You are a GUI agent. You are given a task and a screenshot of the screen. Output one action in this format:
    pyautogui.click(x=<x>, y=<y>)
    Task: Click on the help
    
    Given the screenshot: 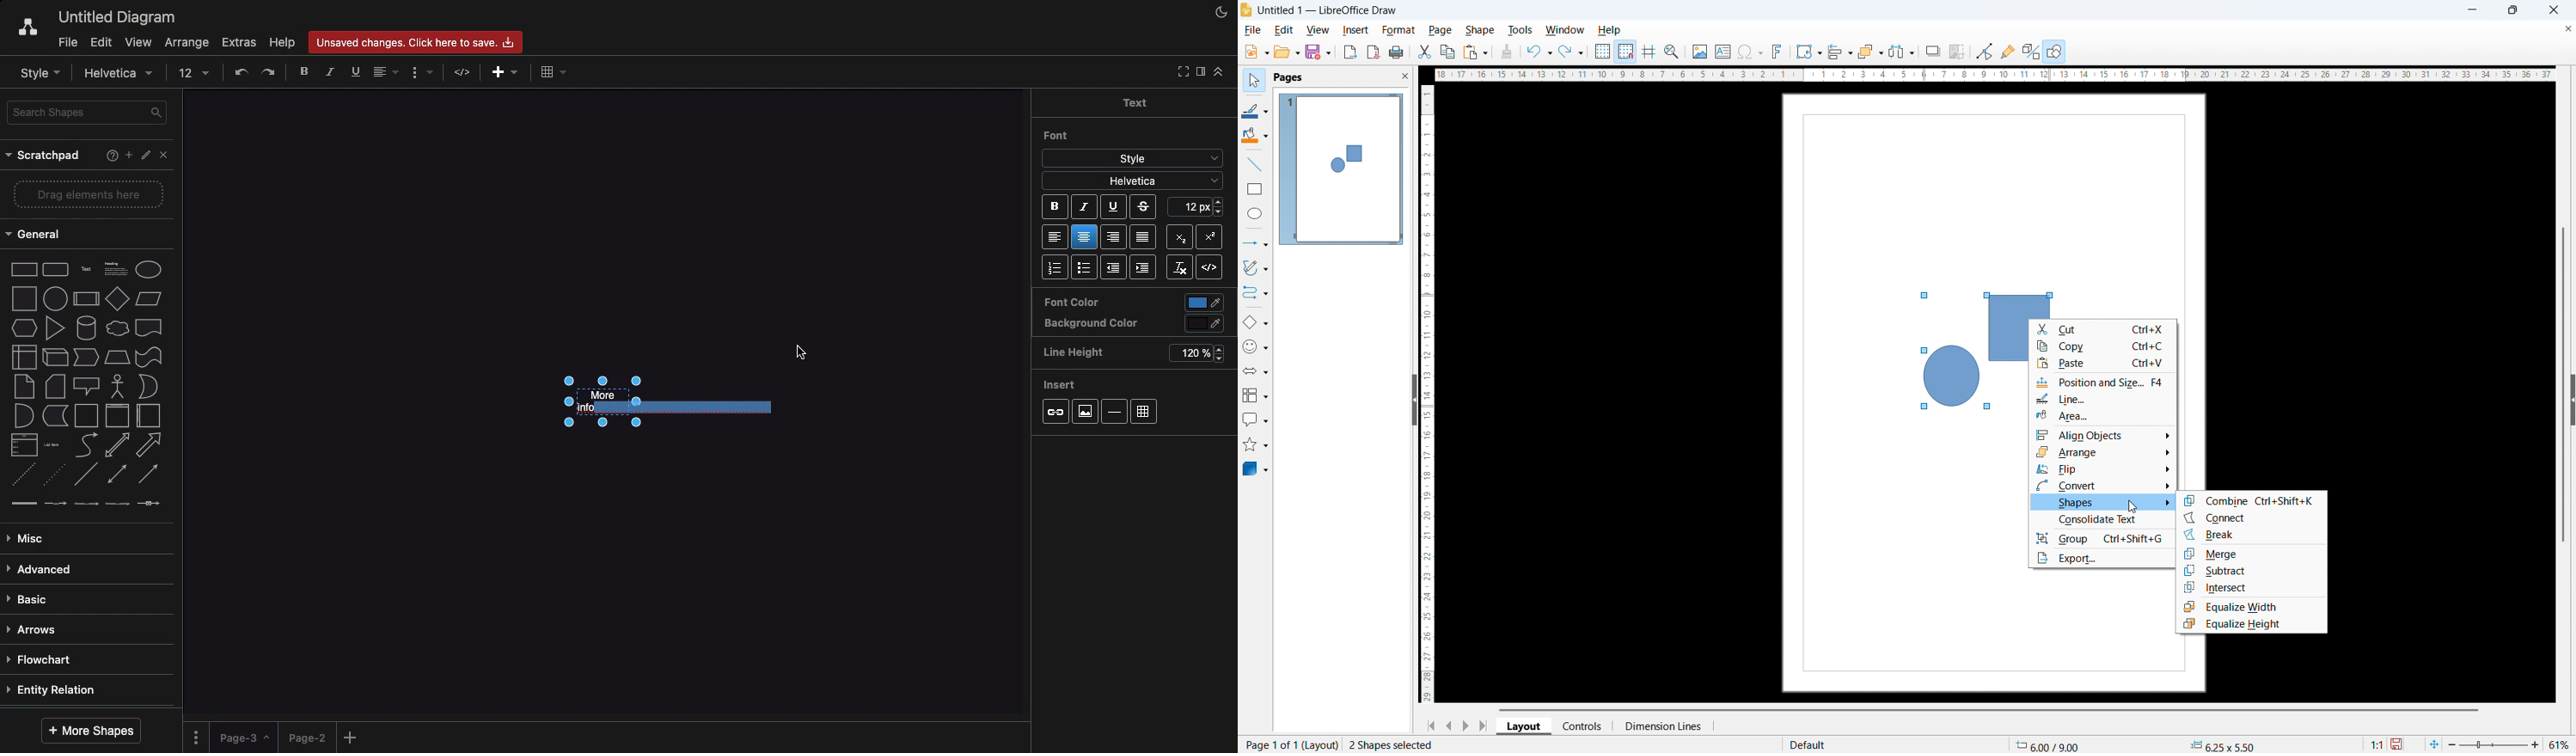 What is the action you would take?
    pyautogui.click(x=1610, y=31)
    